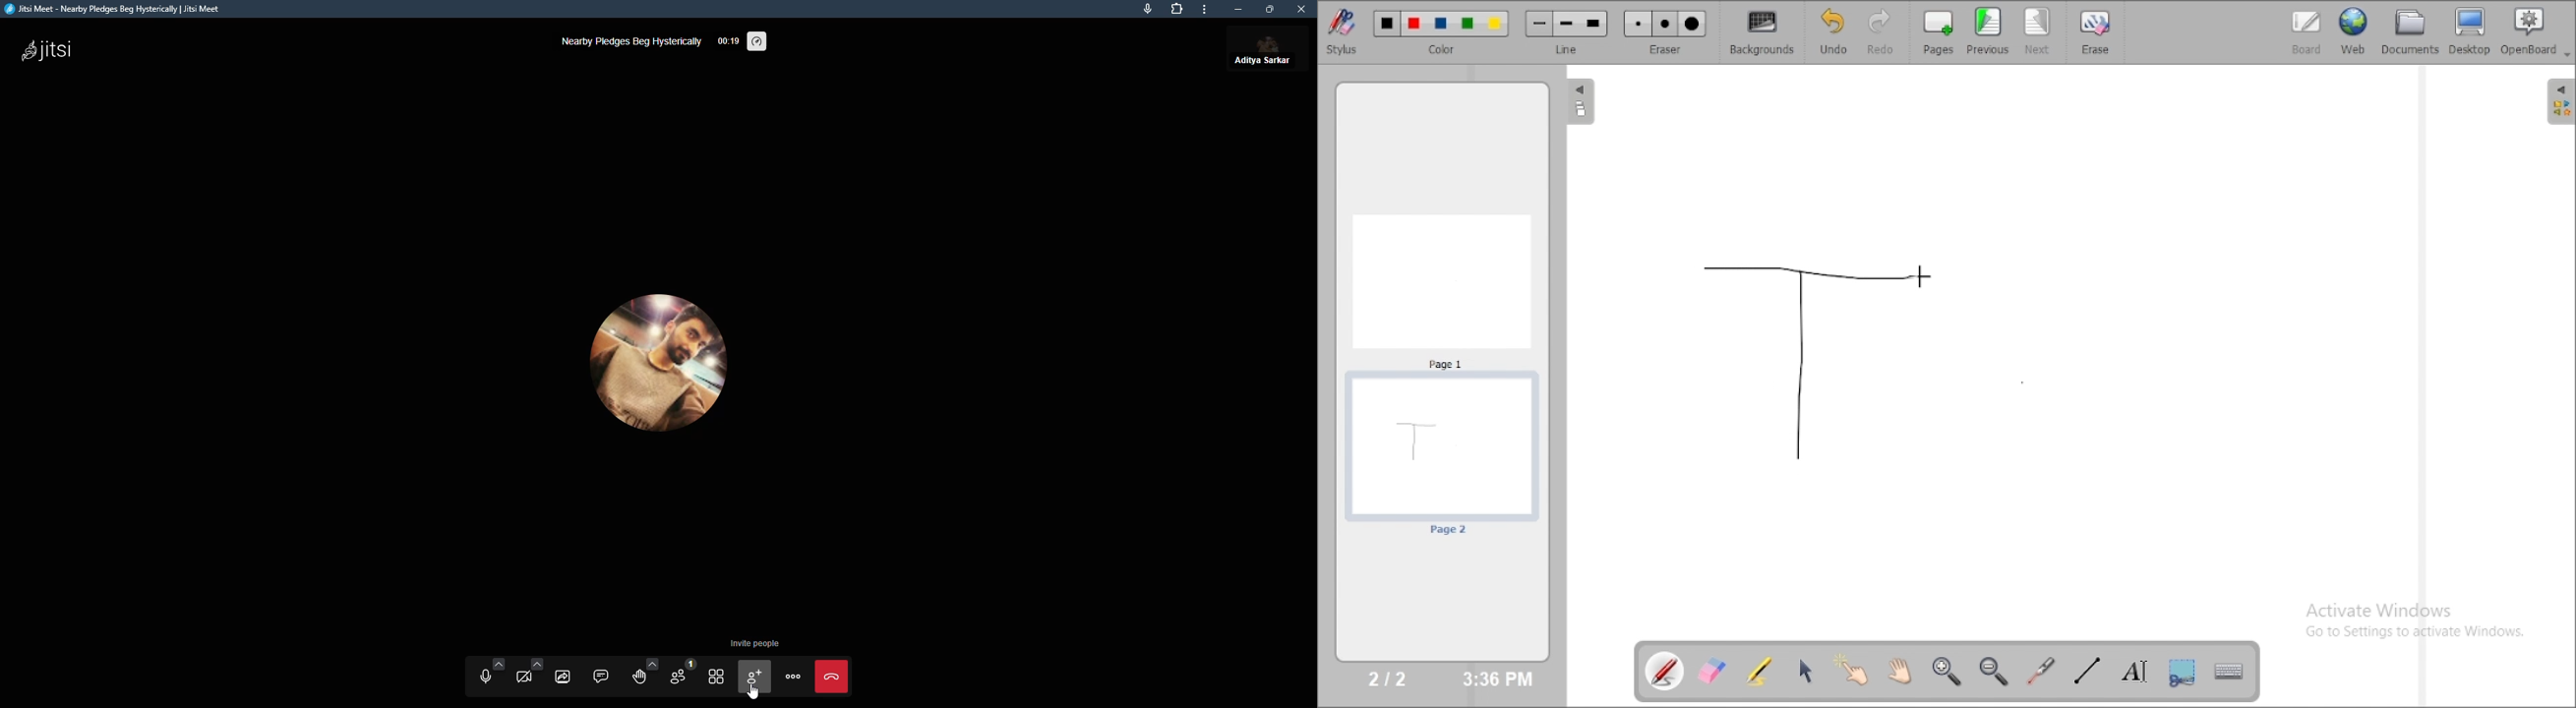 Image resolution: width=2576 pixels, height=728 pixels. Describe the element at coordinates (1240, 10) in the screenshot. I see `minimize` at that location.